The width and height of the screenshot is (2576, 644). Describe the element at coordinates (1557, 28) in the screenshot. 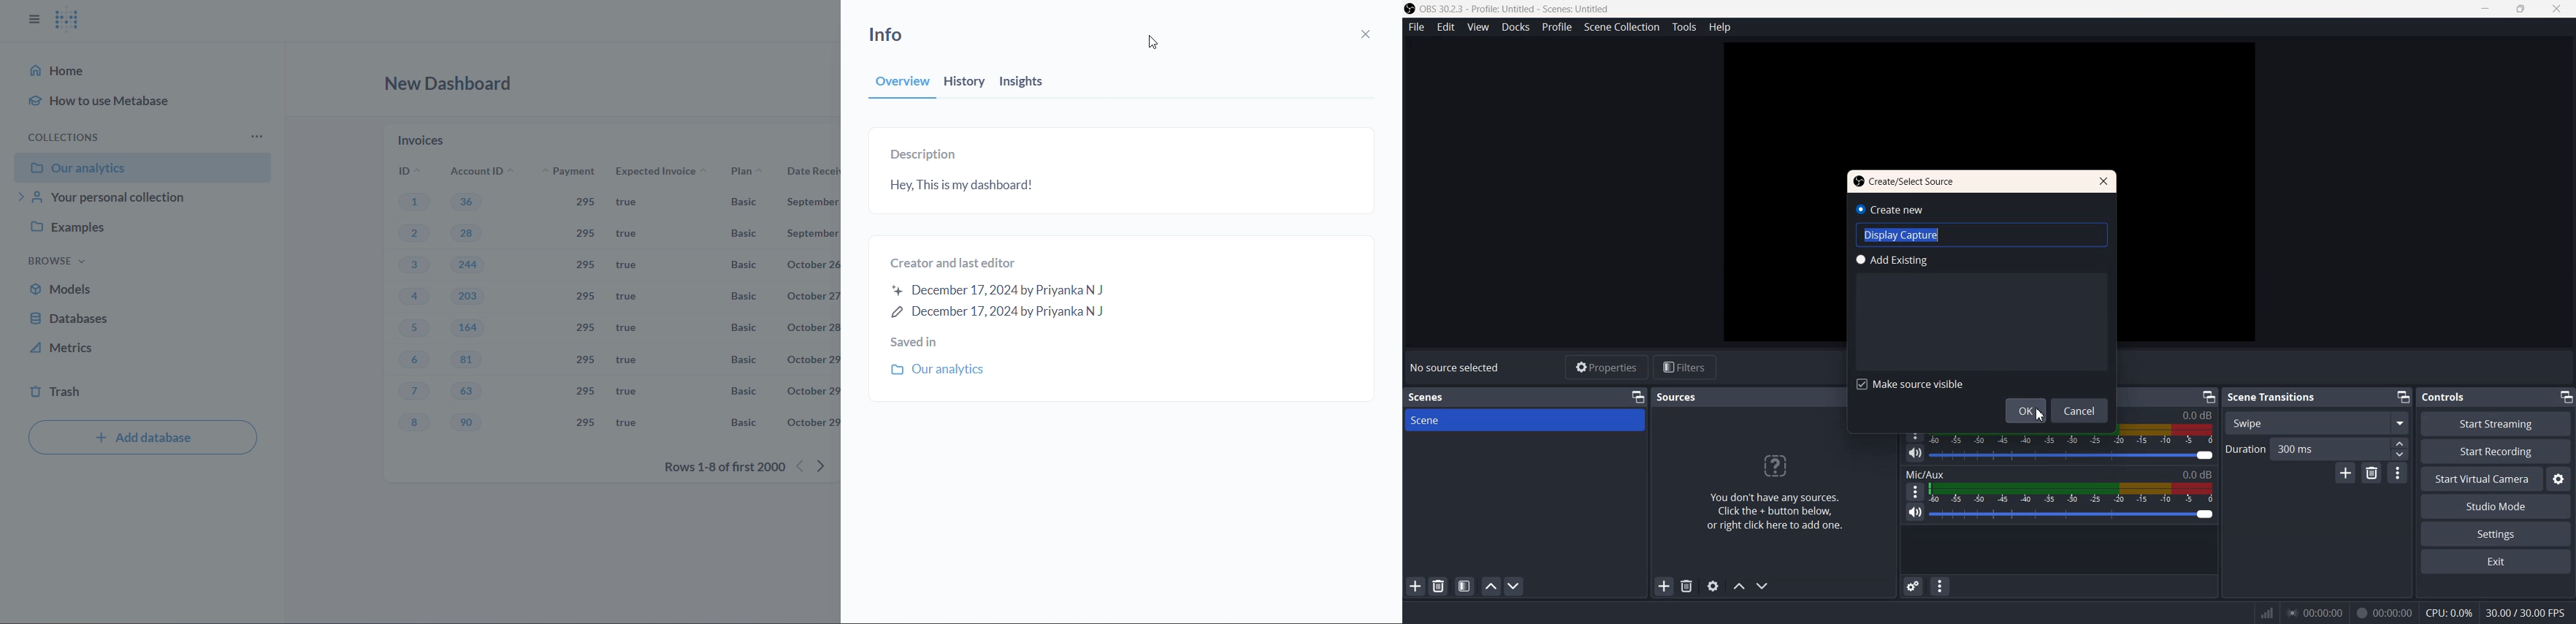

I see `Profile` at that location.